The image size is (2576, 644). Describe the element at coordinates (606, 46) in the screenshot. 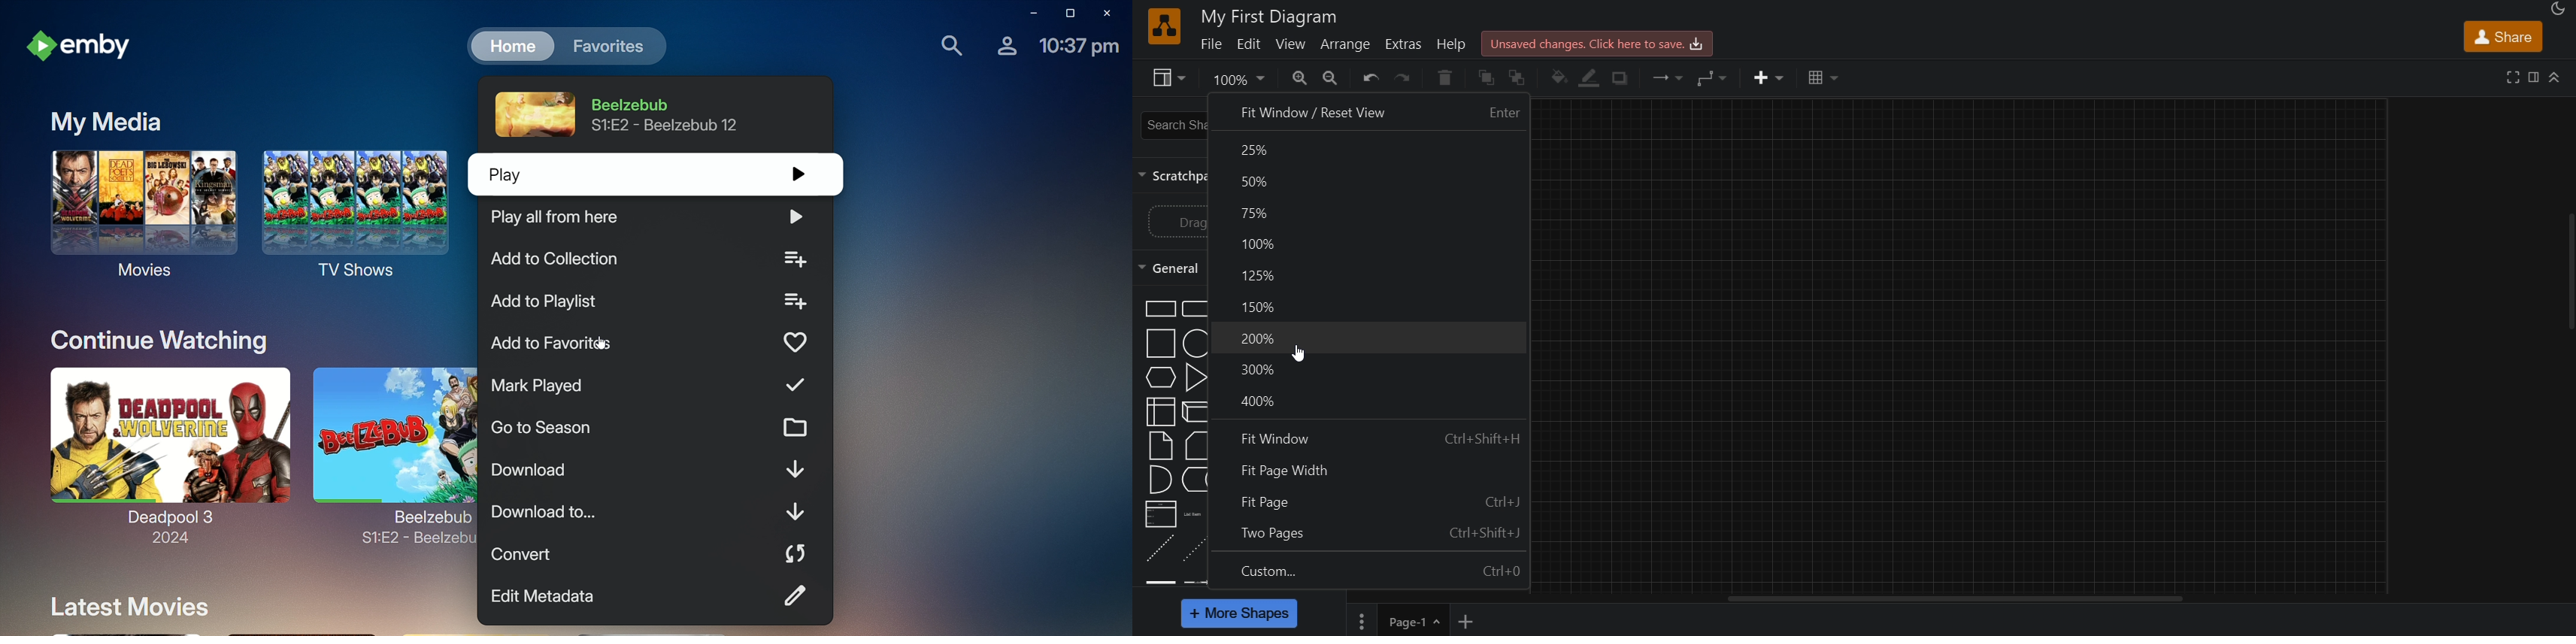

I see `Favorites` at that location.